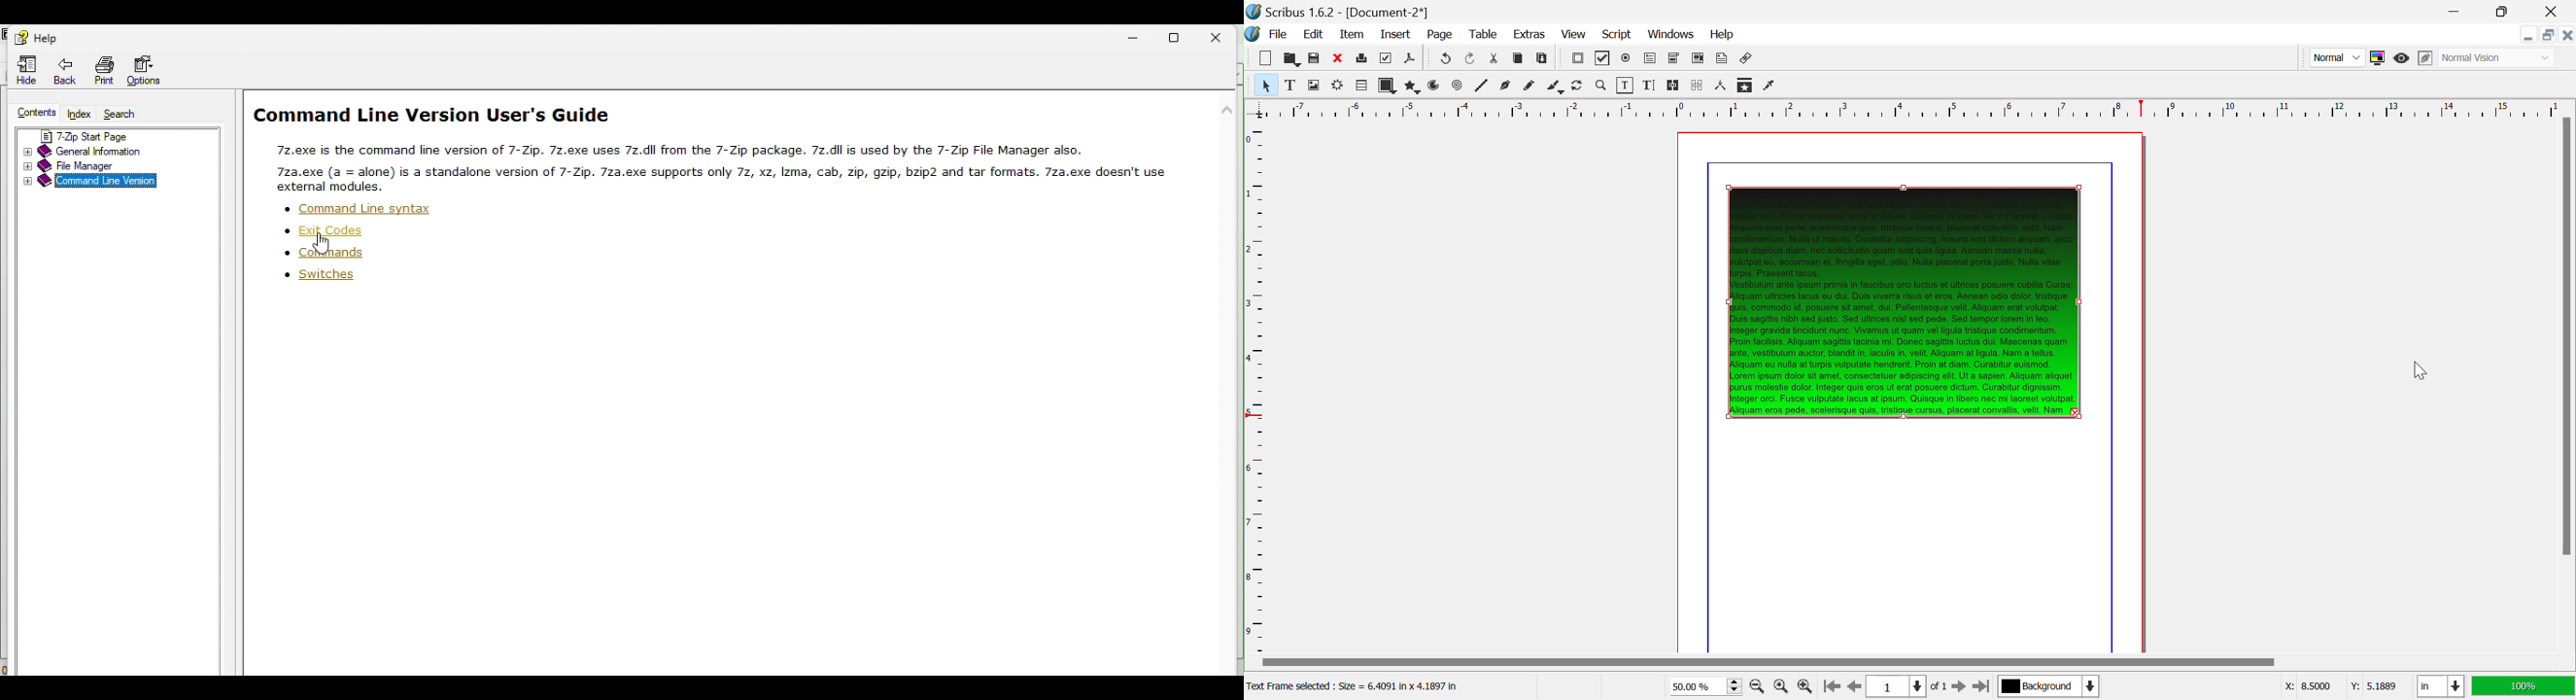 The image size is (2576, 700). What do you see at coordinates (1603, 60) in the screenshot?
I see `Pdf Checkbox` at bounding box center [1603, 60].